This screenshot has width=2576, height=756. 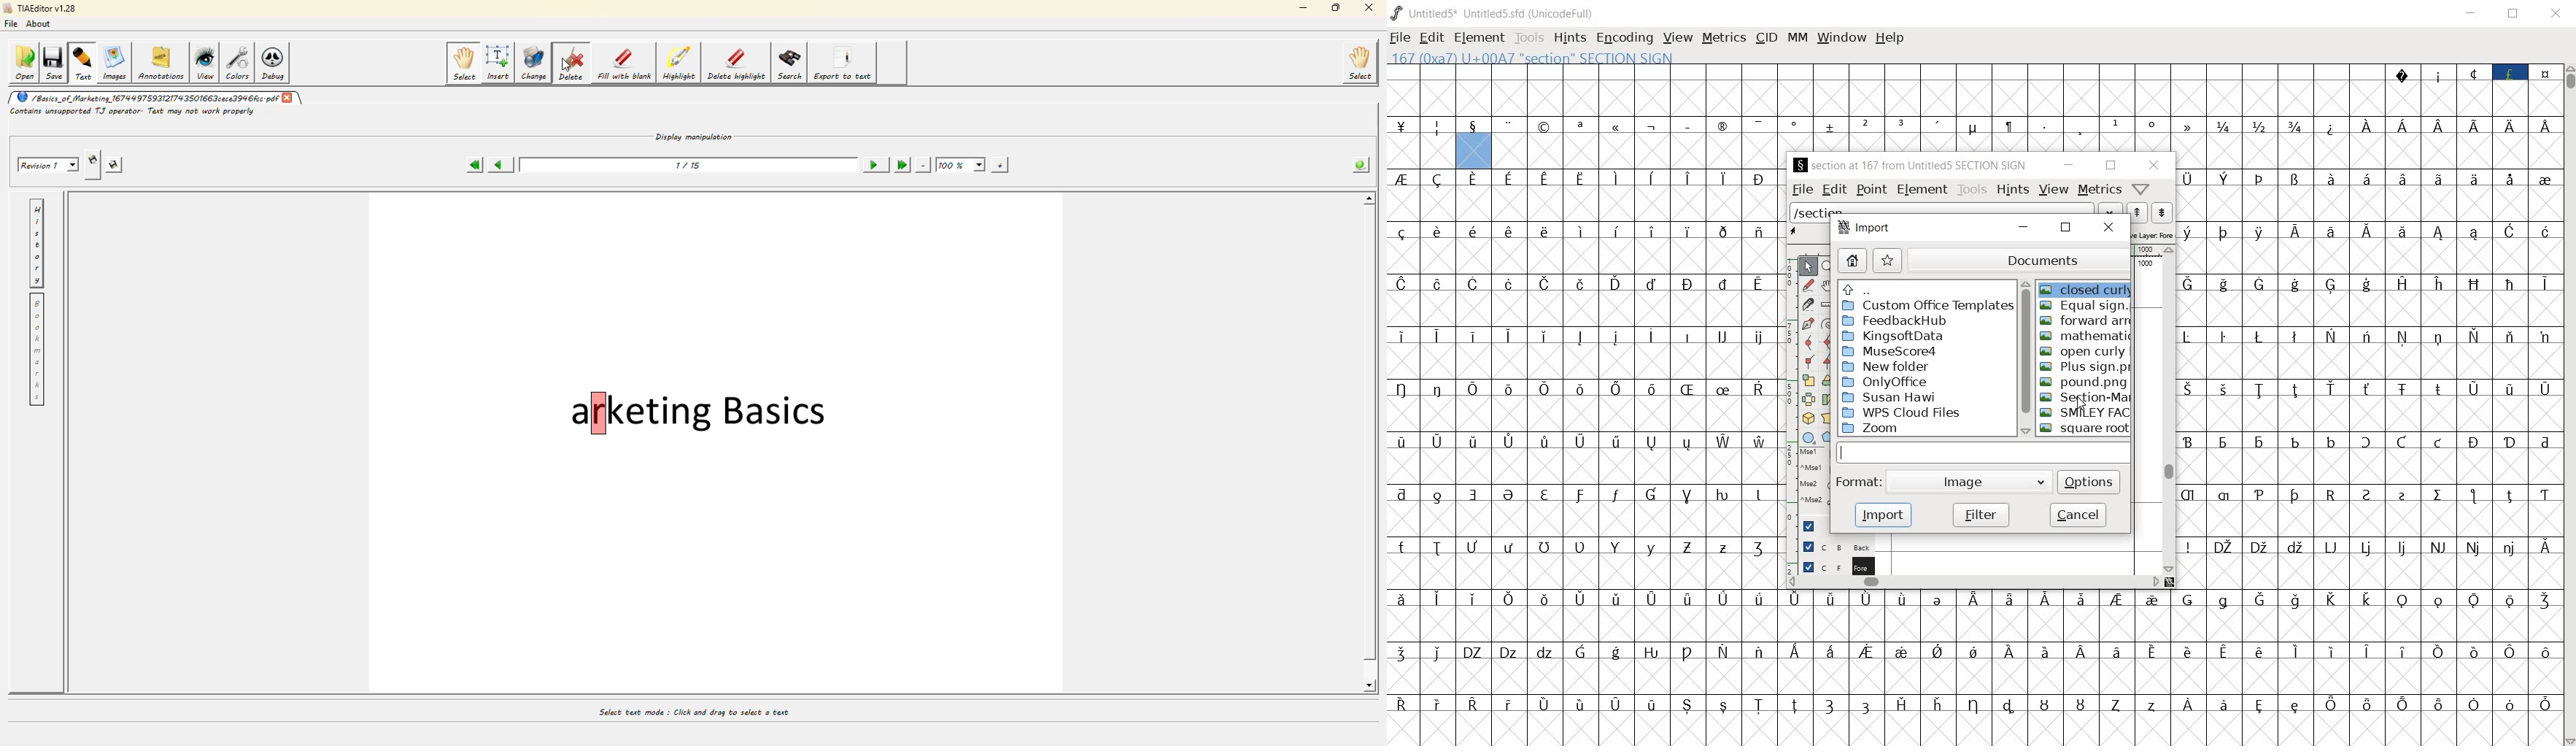 What do you see at coordinates (1585, 390) in the screenshot?
I see `special letters` at bounding box center [1585, 390].